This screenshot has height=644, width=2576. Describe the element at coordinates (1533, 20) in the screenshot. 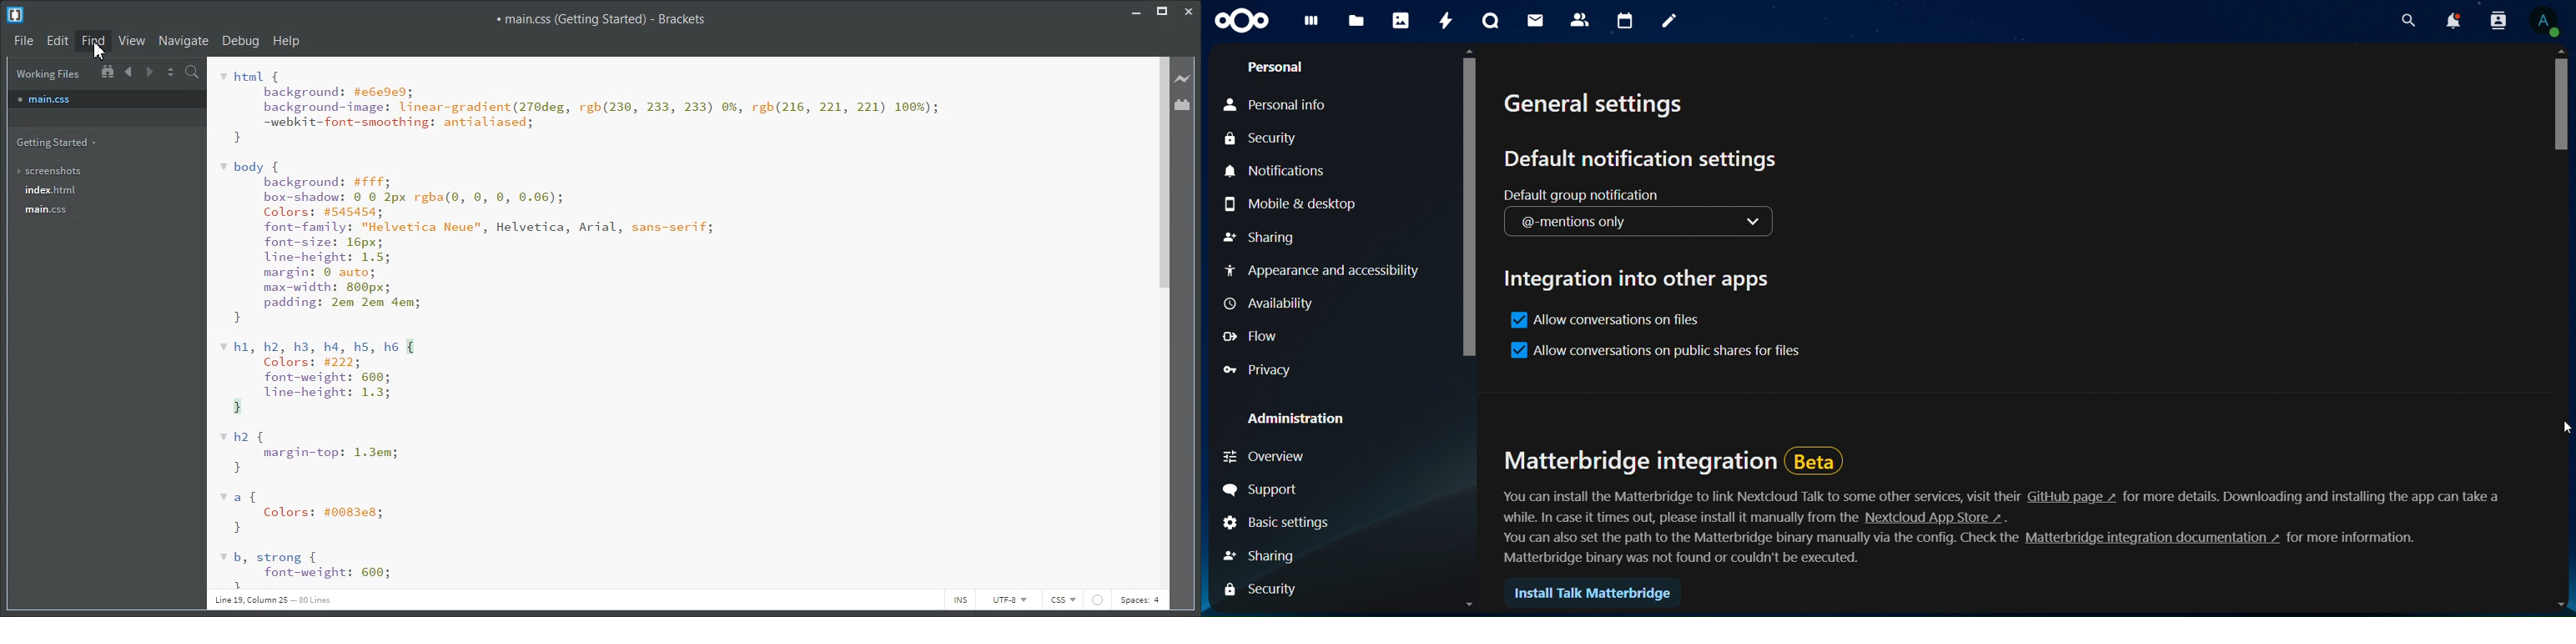

I see `mail` at that location.